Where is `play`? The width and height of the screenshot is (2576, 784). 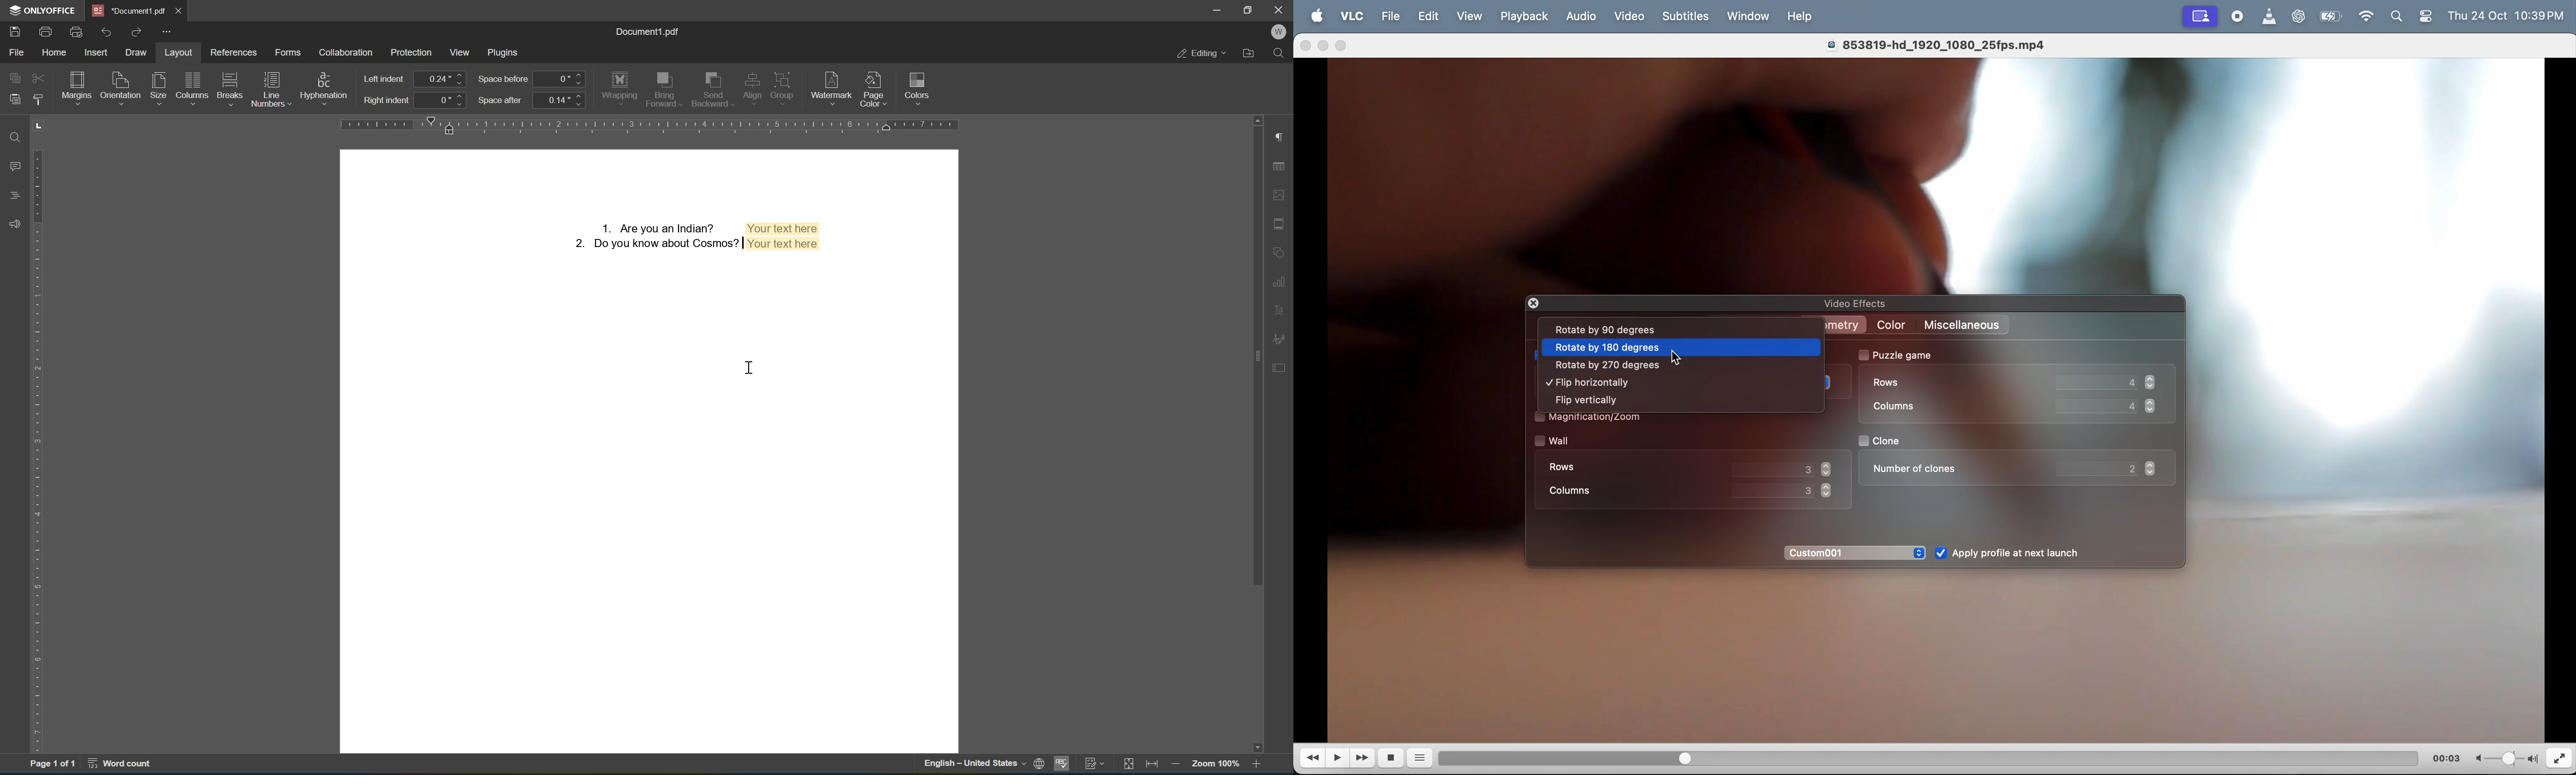 play is located at coordinates (1339, 758).